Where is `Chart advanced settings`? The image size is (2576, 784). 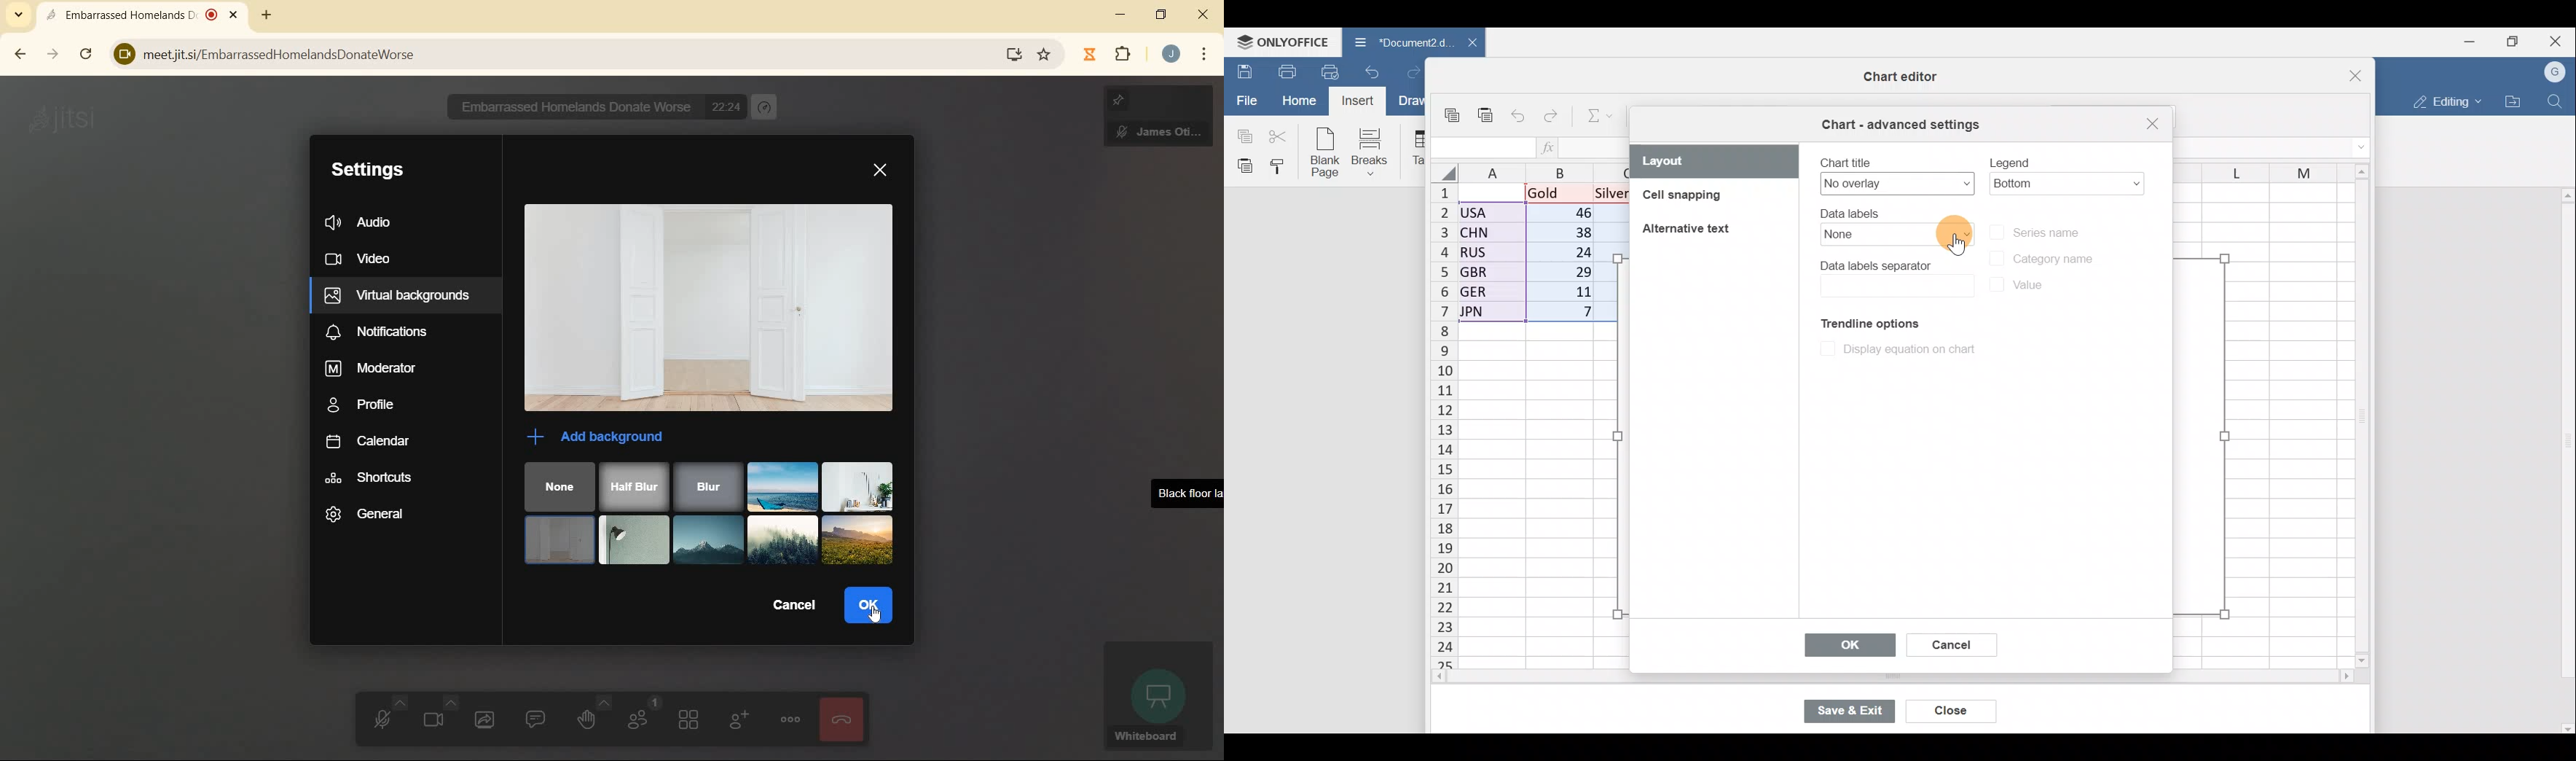 Chart advanced settings is located at coordinates (1903, 125).